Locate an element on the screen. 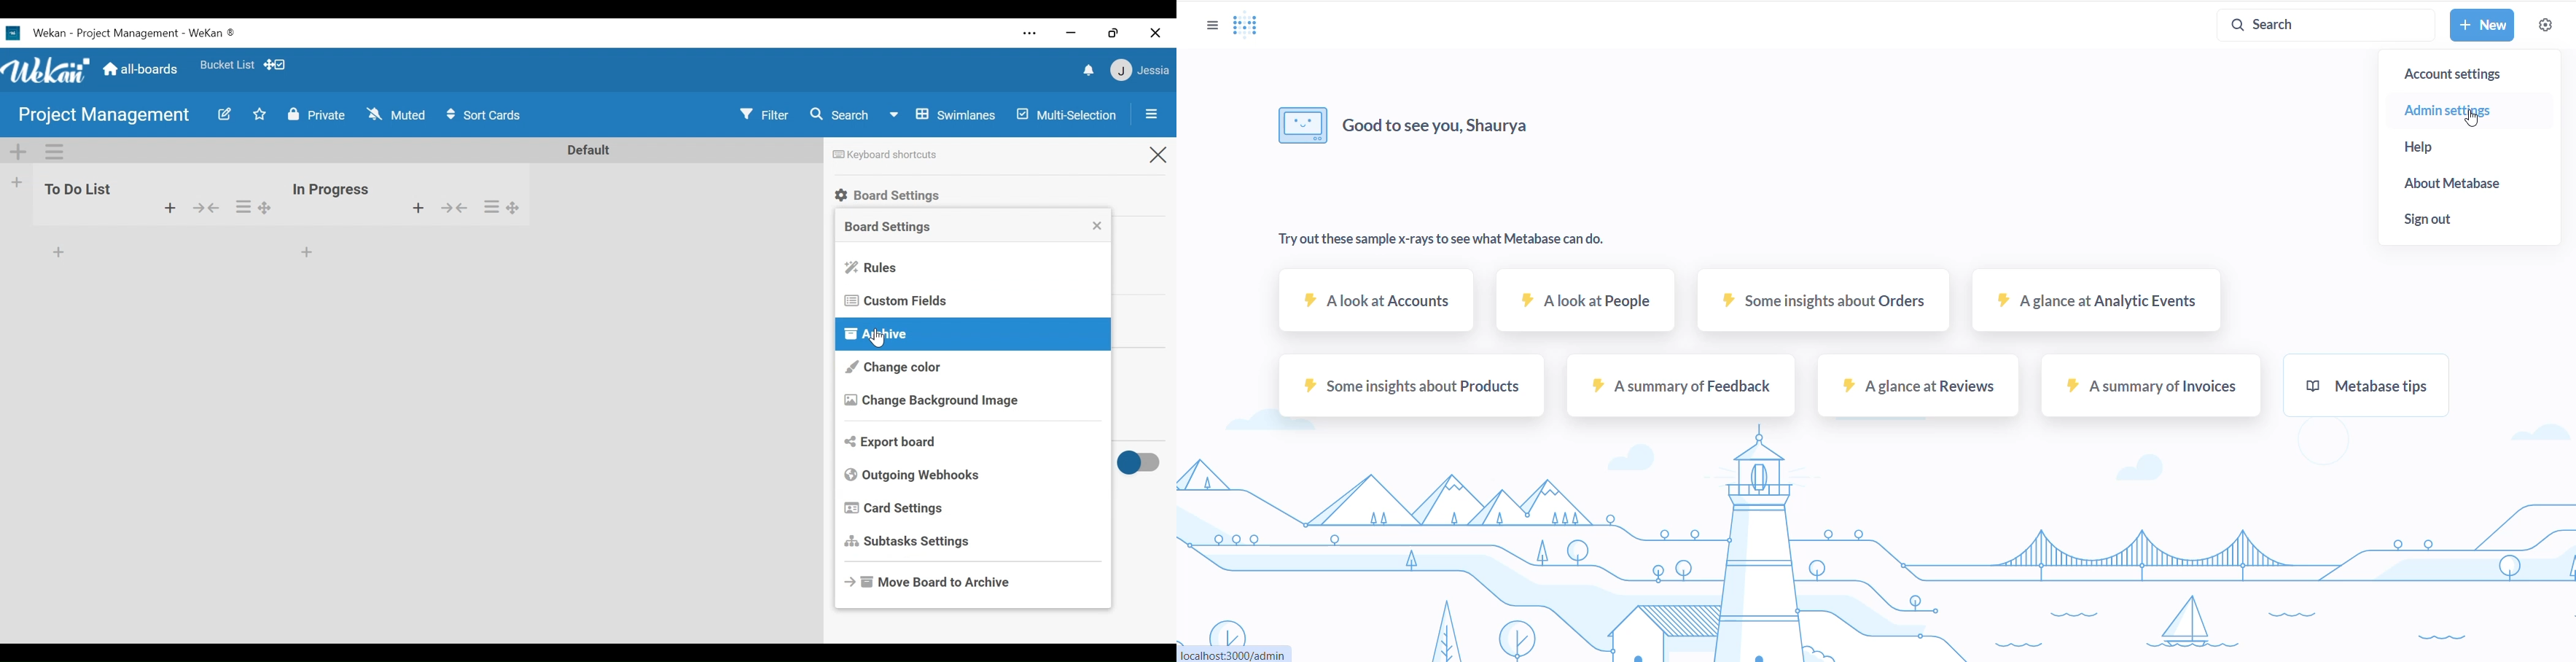  Board Settings is located at coordinates (889, 227).